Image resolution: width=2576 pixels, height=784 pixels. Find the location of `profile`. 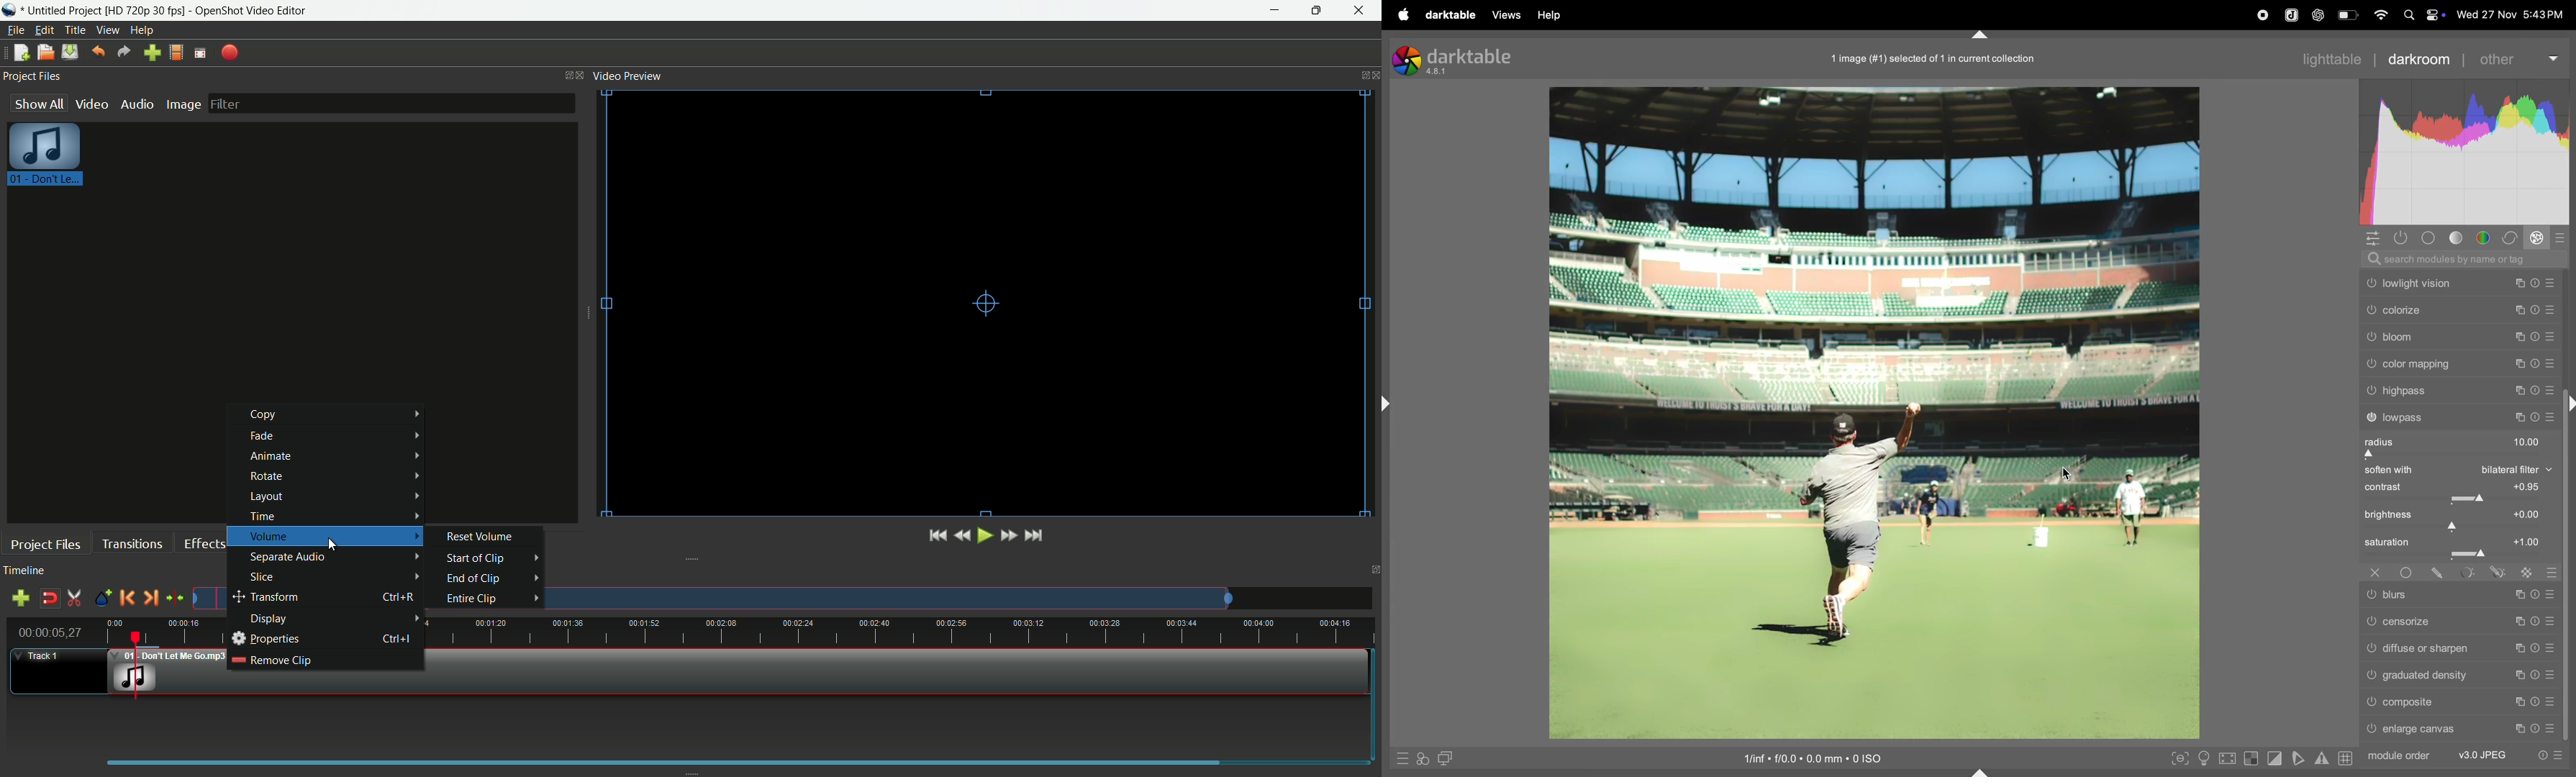

profile is located at coordinates (177, 53).